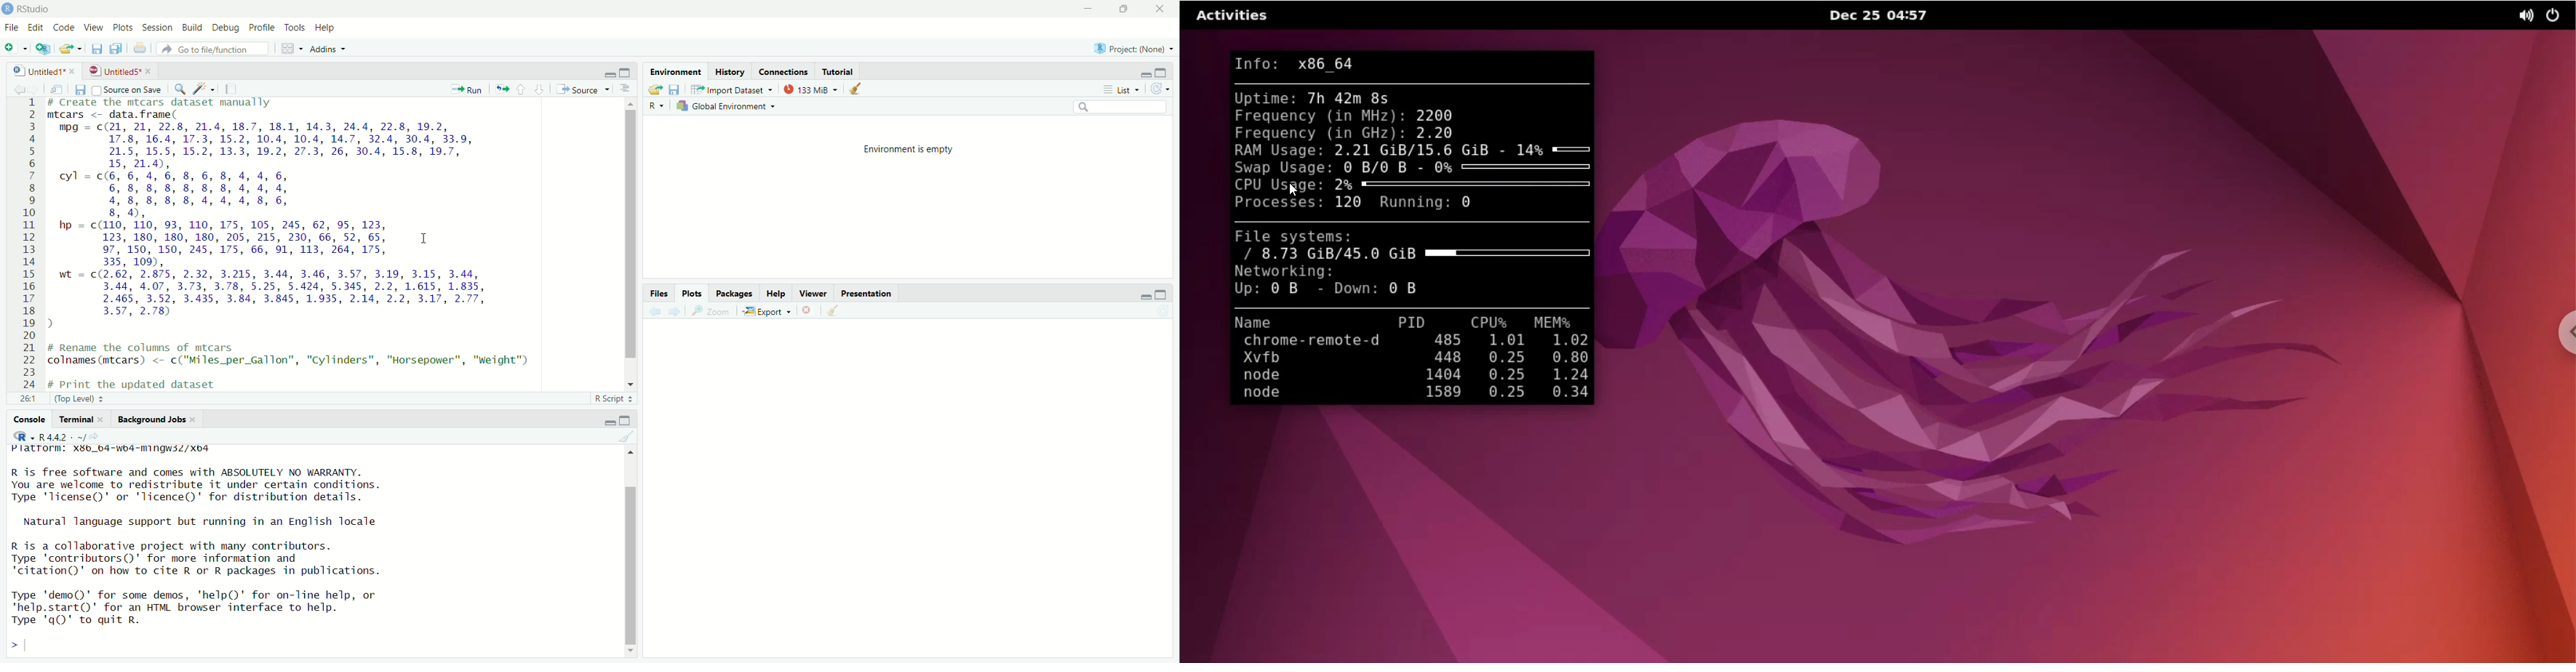 The image size is (2576, 672). I want to click on Run, so click(467, 90).